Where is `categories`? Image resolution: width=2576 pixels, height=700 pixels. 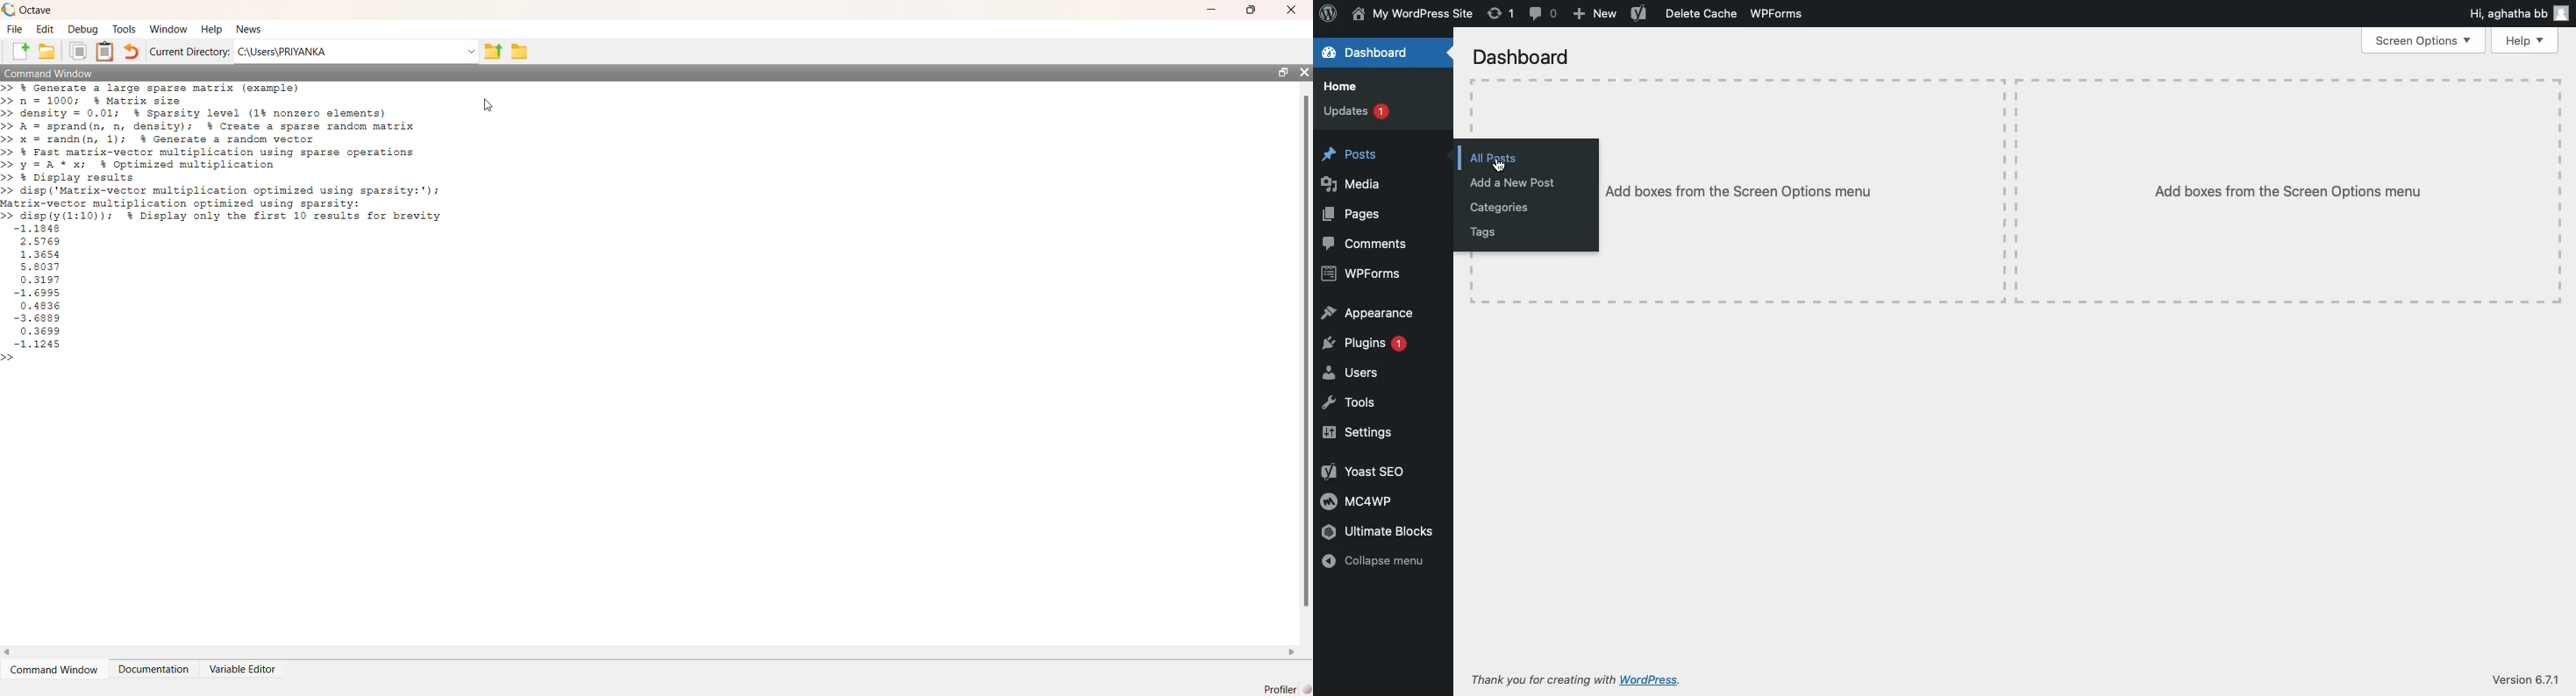 categories is located at coordinates (1501, 209).